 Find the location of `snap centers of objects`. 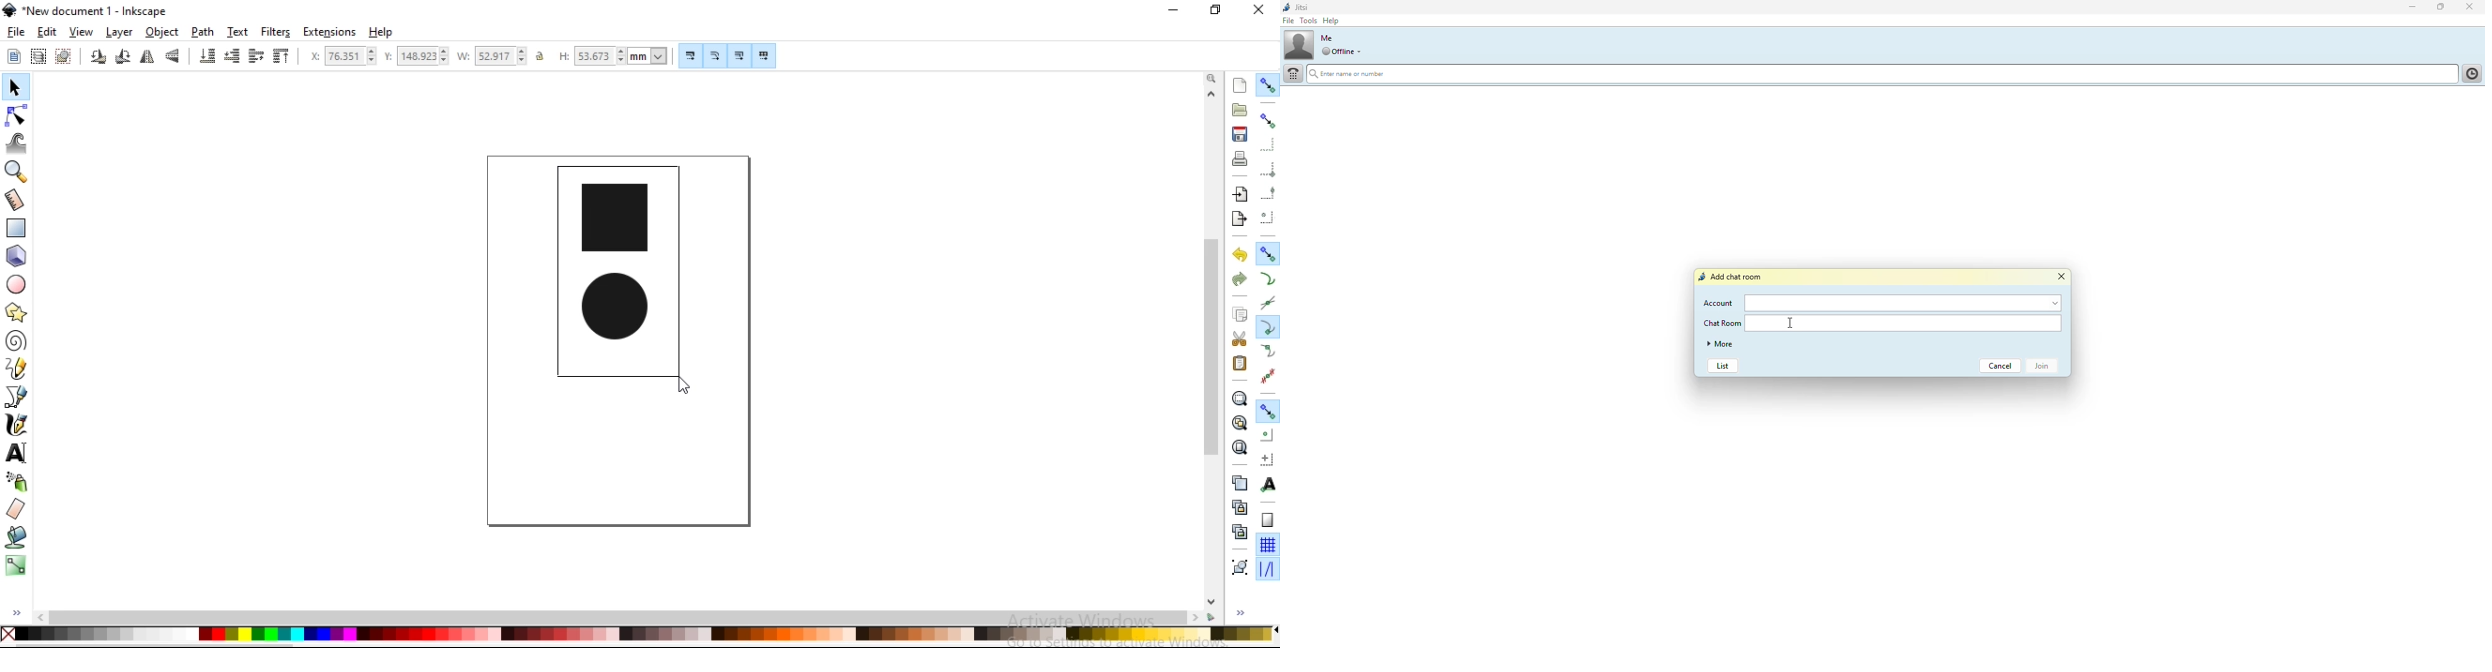

snap centers of objects is located at coordinates (1267, 436).